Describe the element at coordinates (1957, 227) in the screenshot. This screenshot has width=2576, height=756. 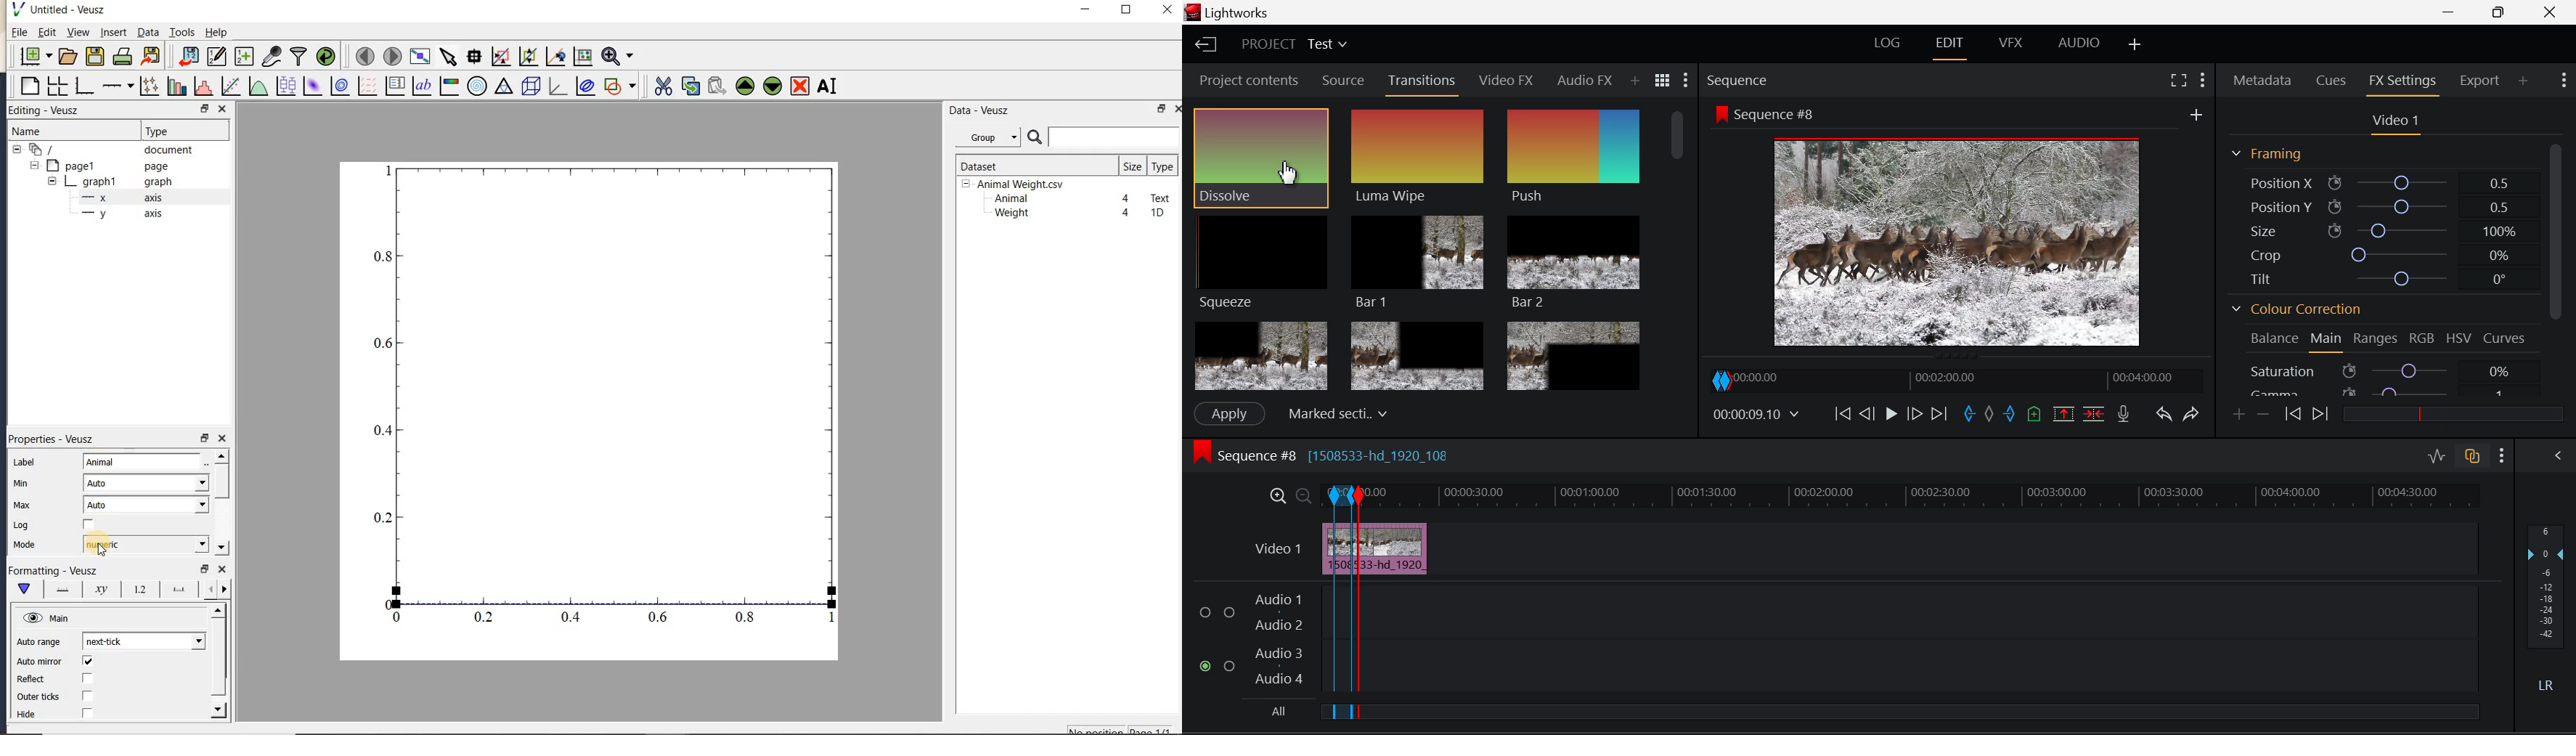
I see `Sequence #8 Preview Screen` at that location.